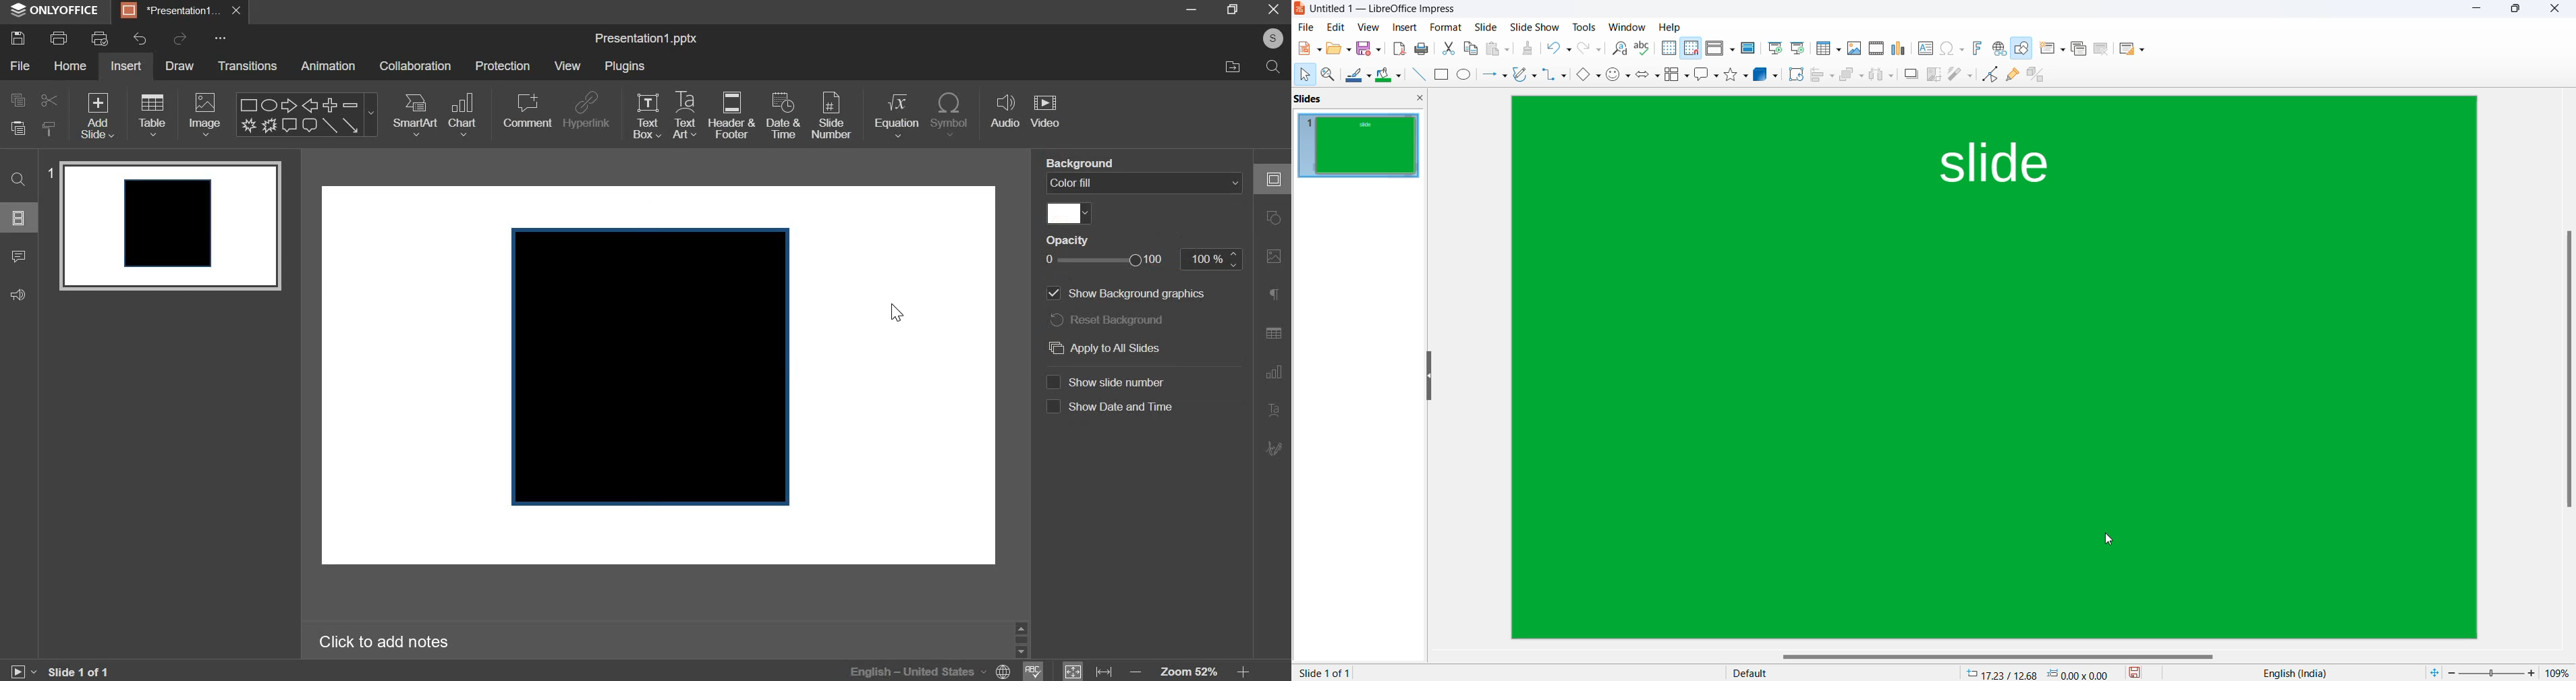  Describe the element at coordinates (1358, 100) in the screenshot. I see `slide pane` at that location.